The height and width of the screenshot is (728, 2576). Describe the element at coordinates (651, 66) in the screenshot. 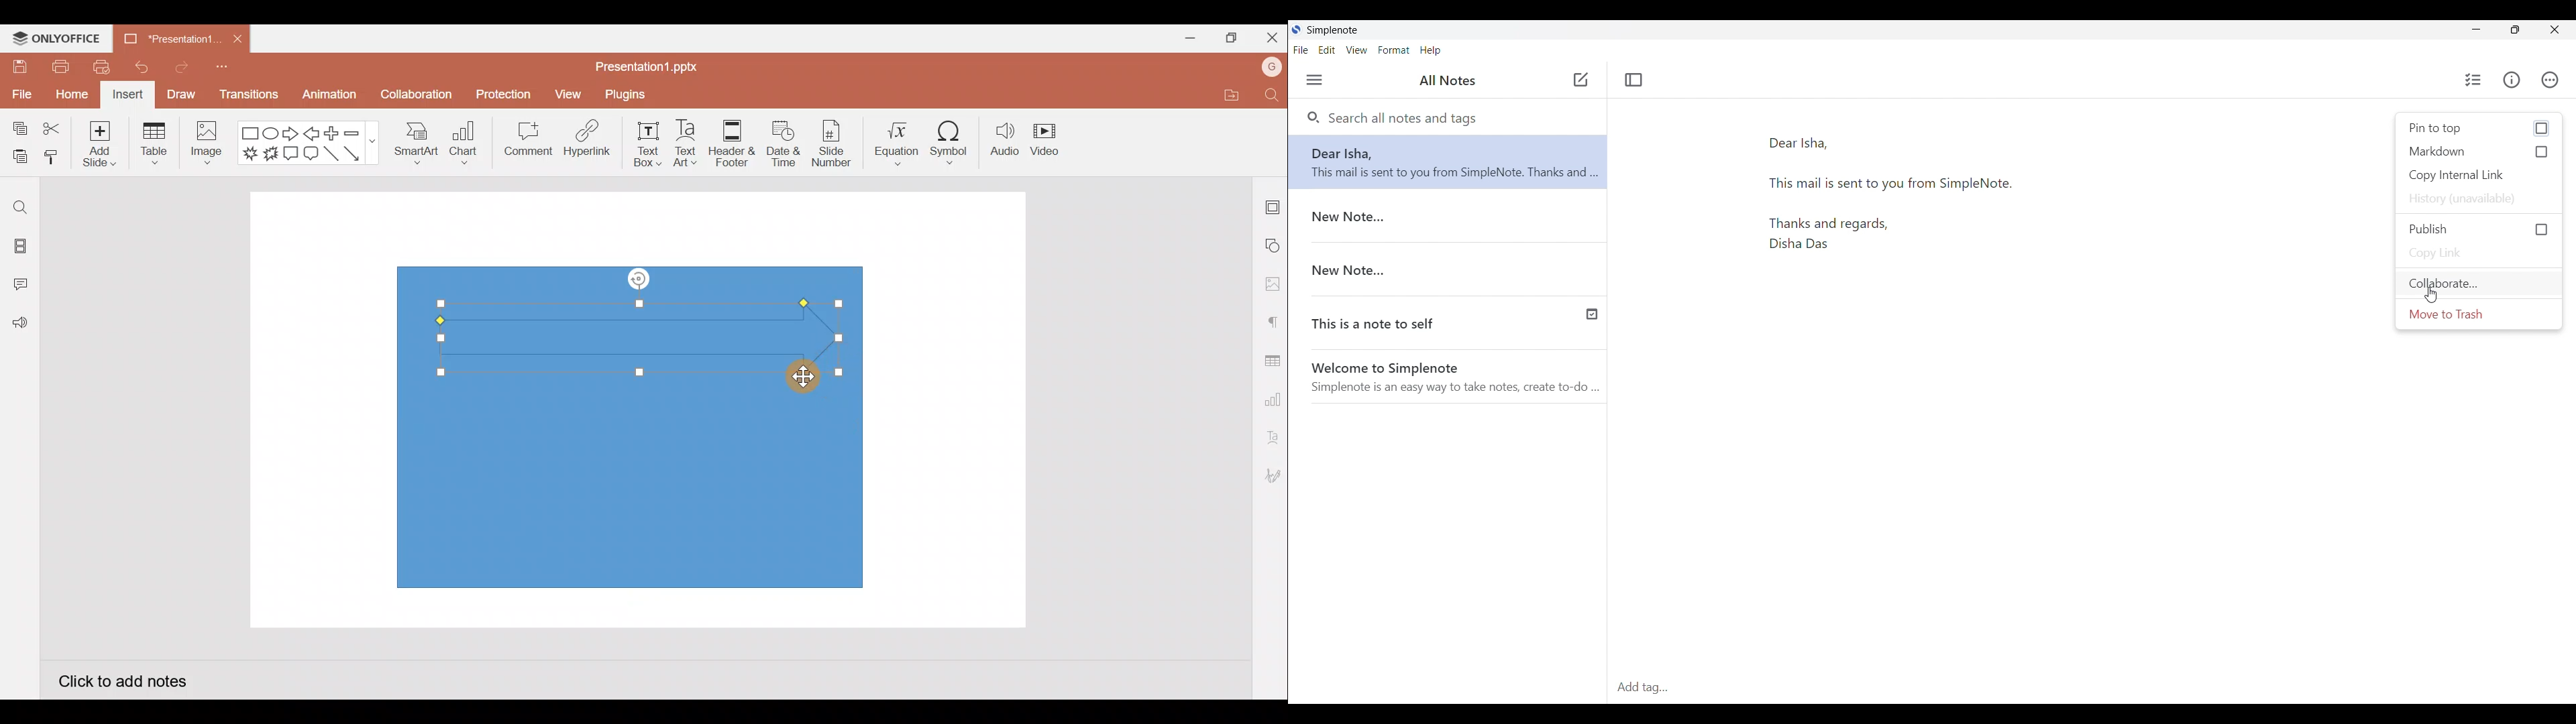

I see `Presentation1.pptx` at that location.